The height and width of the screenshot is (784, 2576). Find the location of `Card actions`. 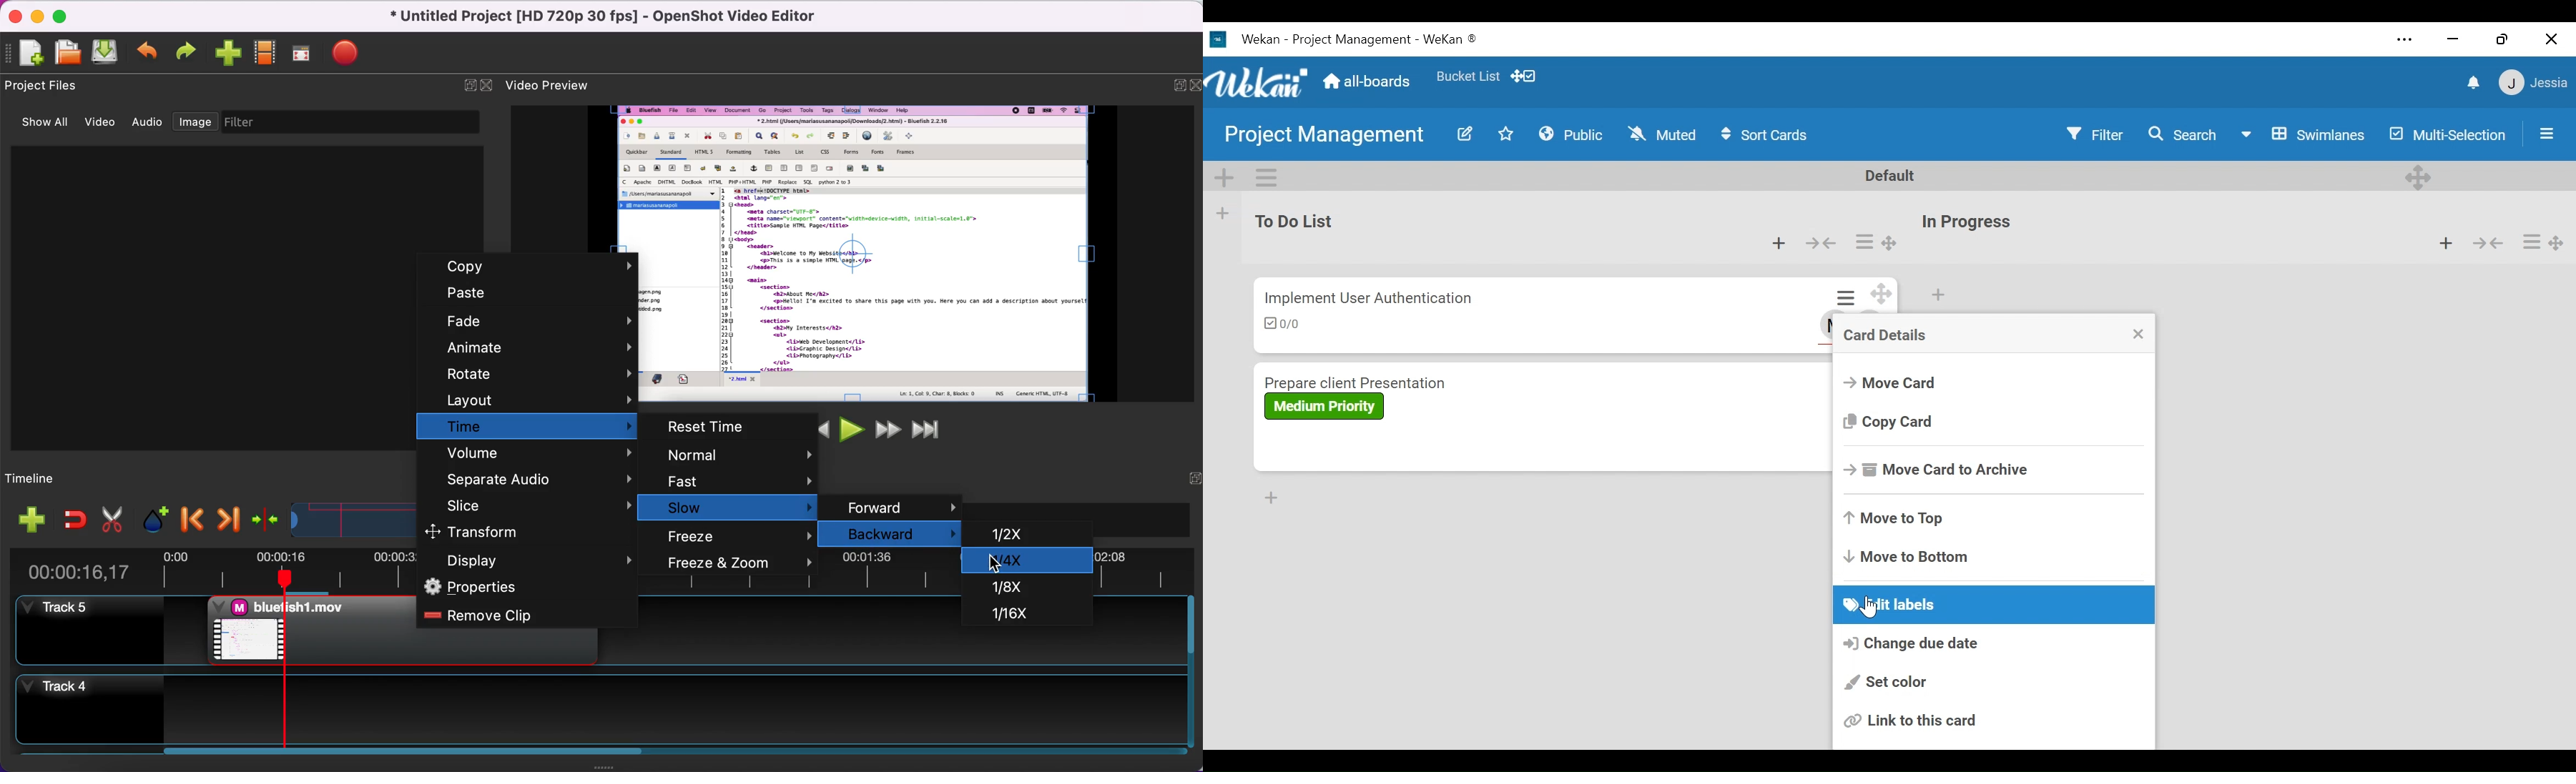

Card actions is located at coordinates (1849, 299).